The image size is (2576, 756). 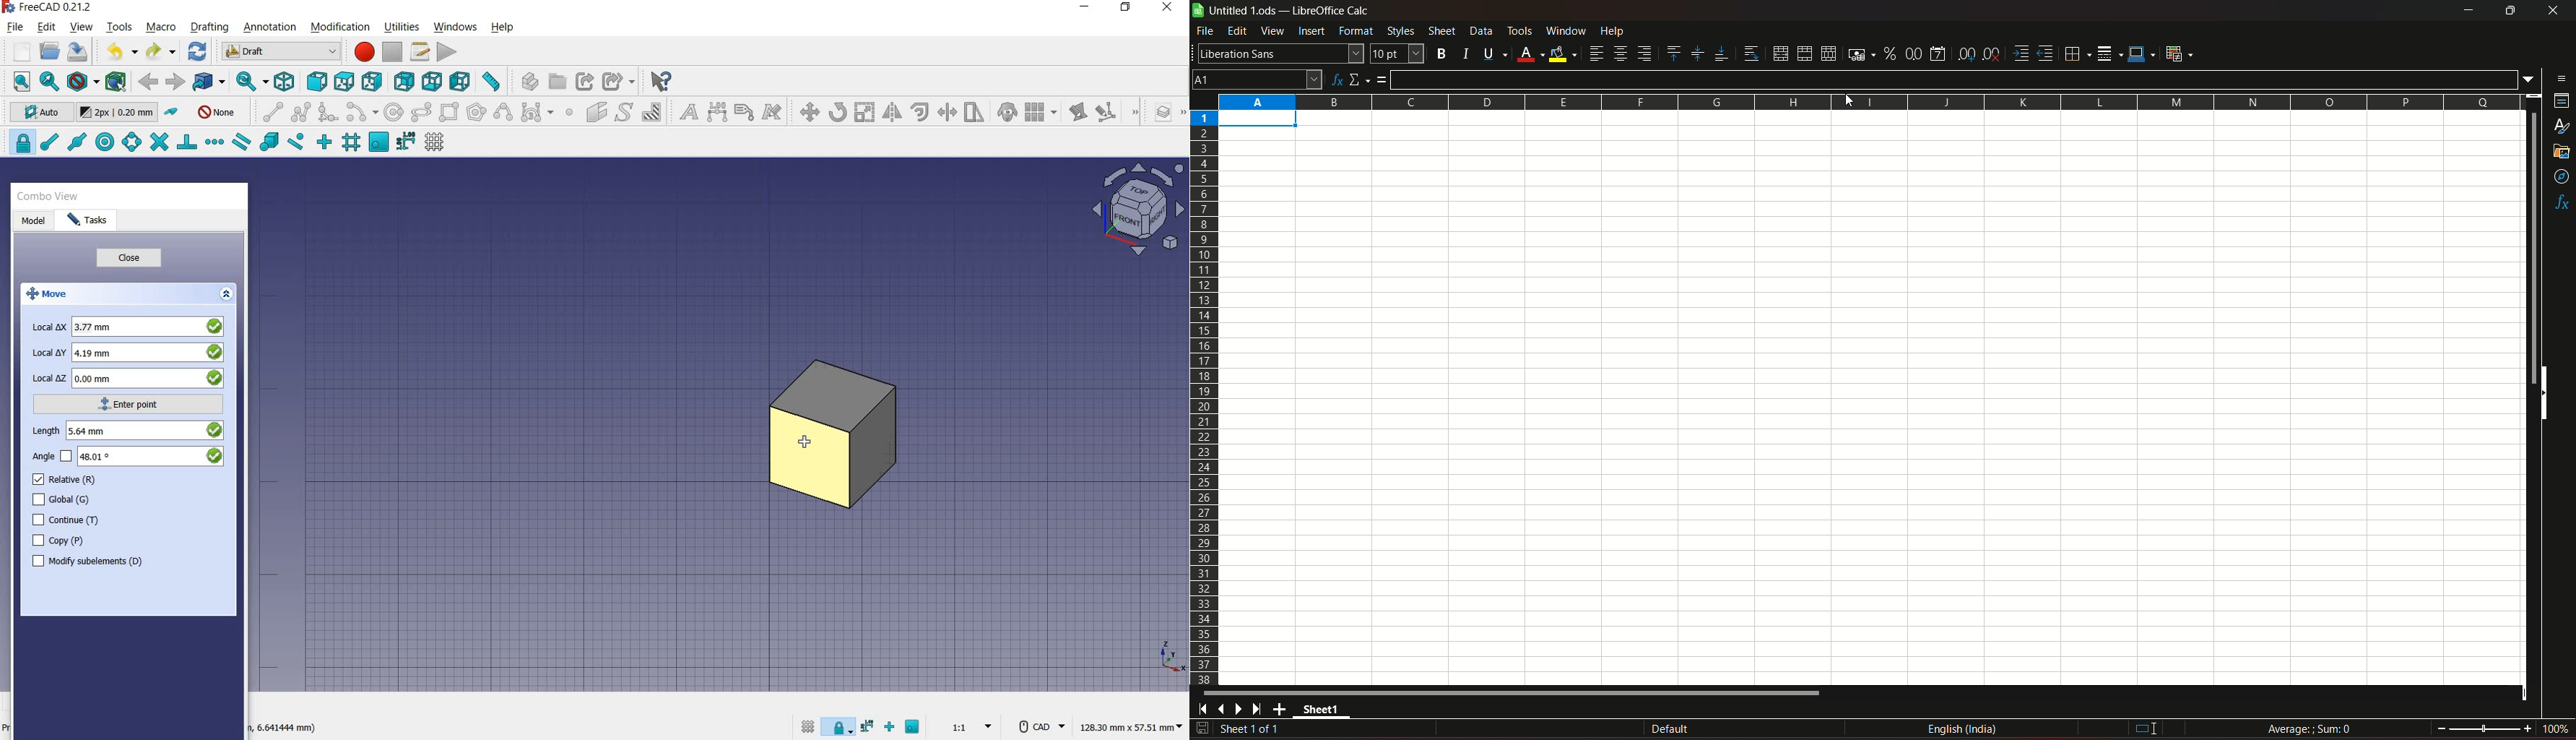 What do you see at coordinates (1237, 32) in the screenshot?
I see `edit` at bounding box center [1237, 32].